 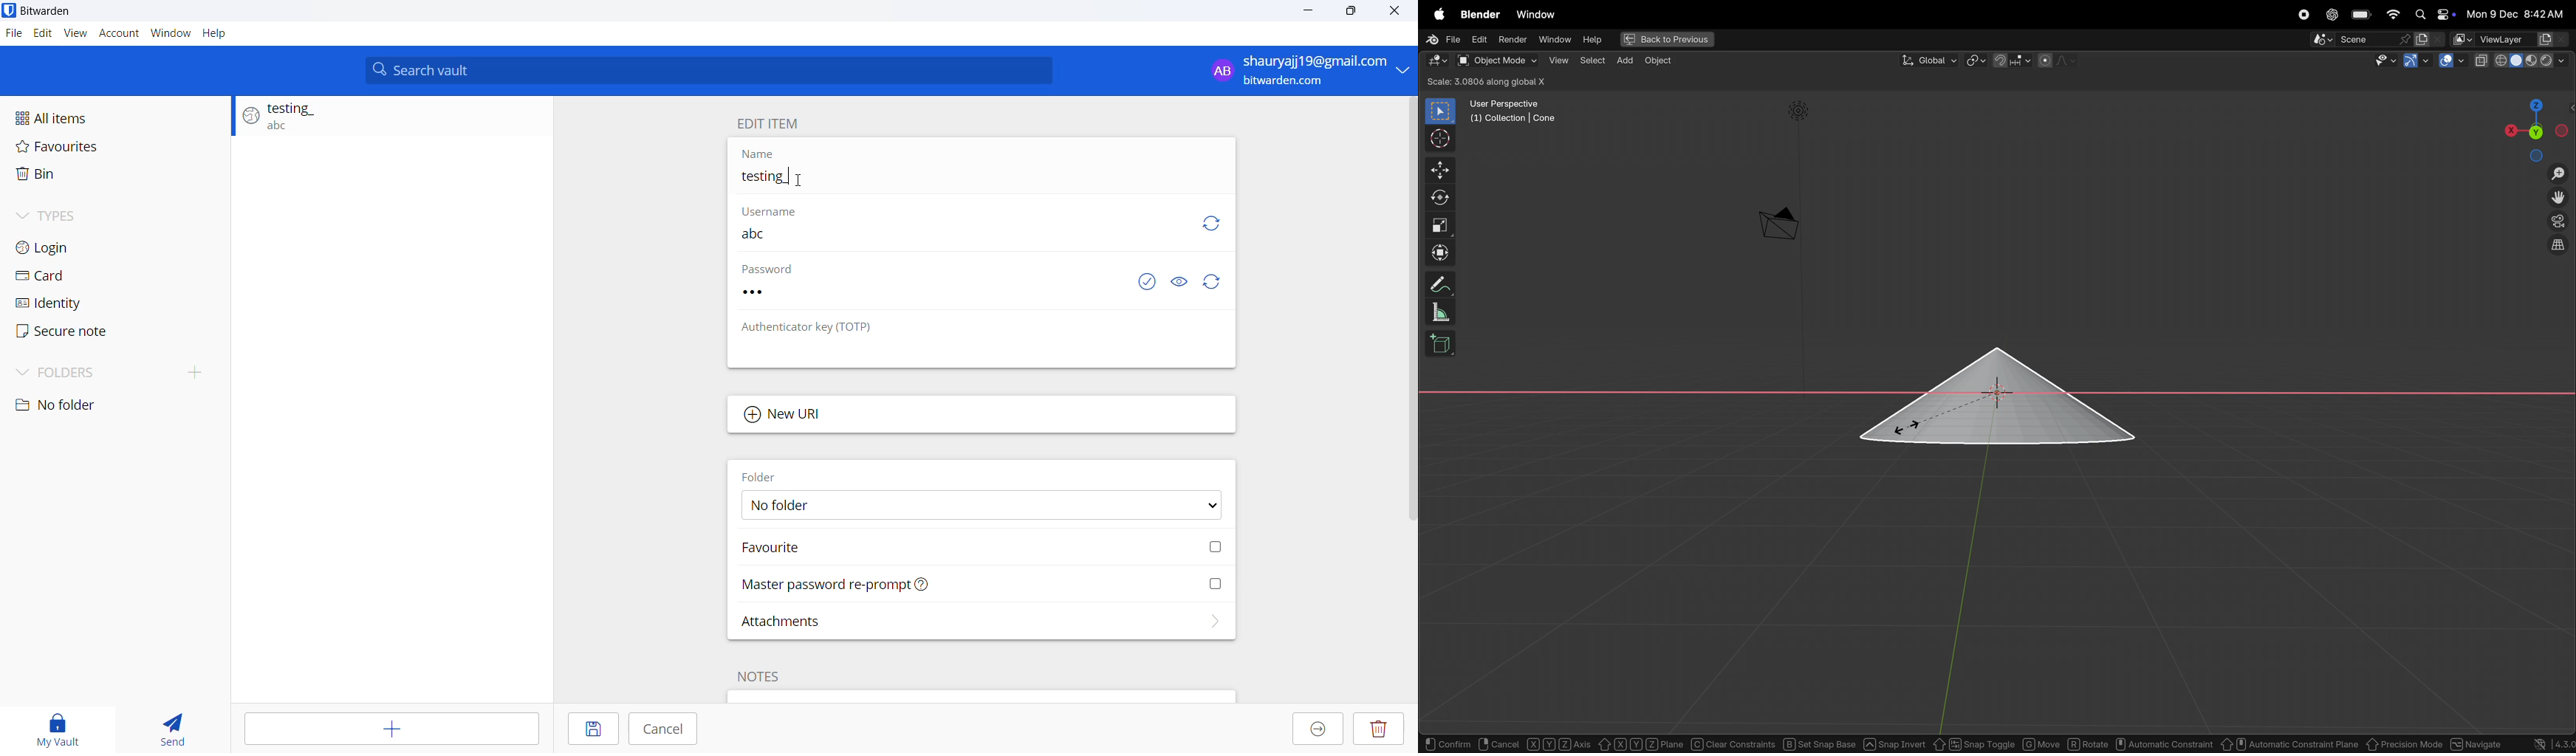 I want to click on version, so click(x=2545, y=743).